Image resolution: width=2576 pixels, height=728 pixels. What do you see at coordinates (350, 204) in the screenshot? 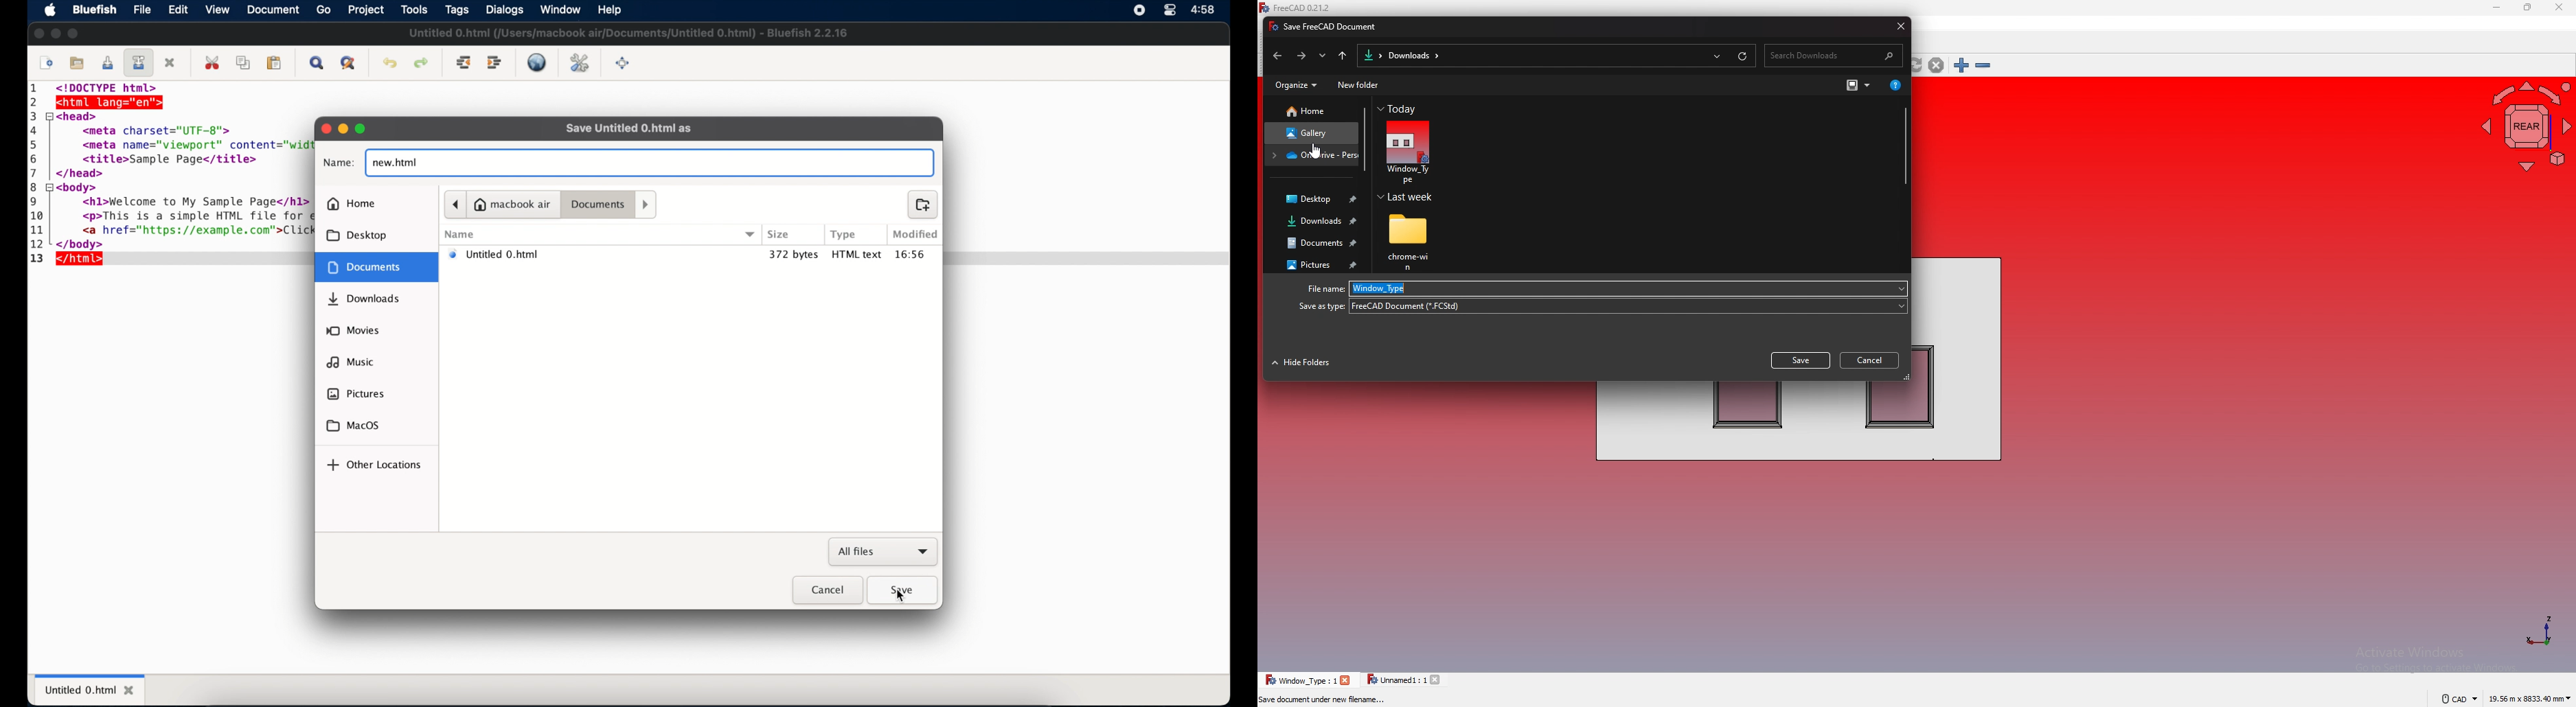
I see `home` at bounding box center [350, 204].